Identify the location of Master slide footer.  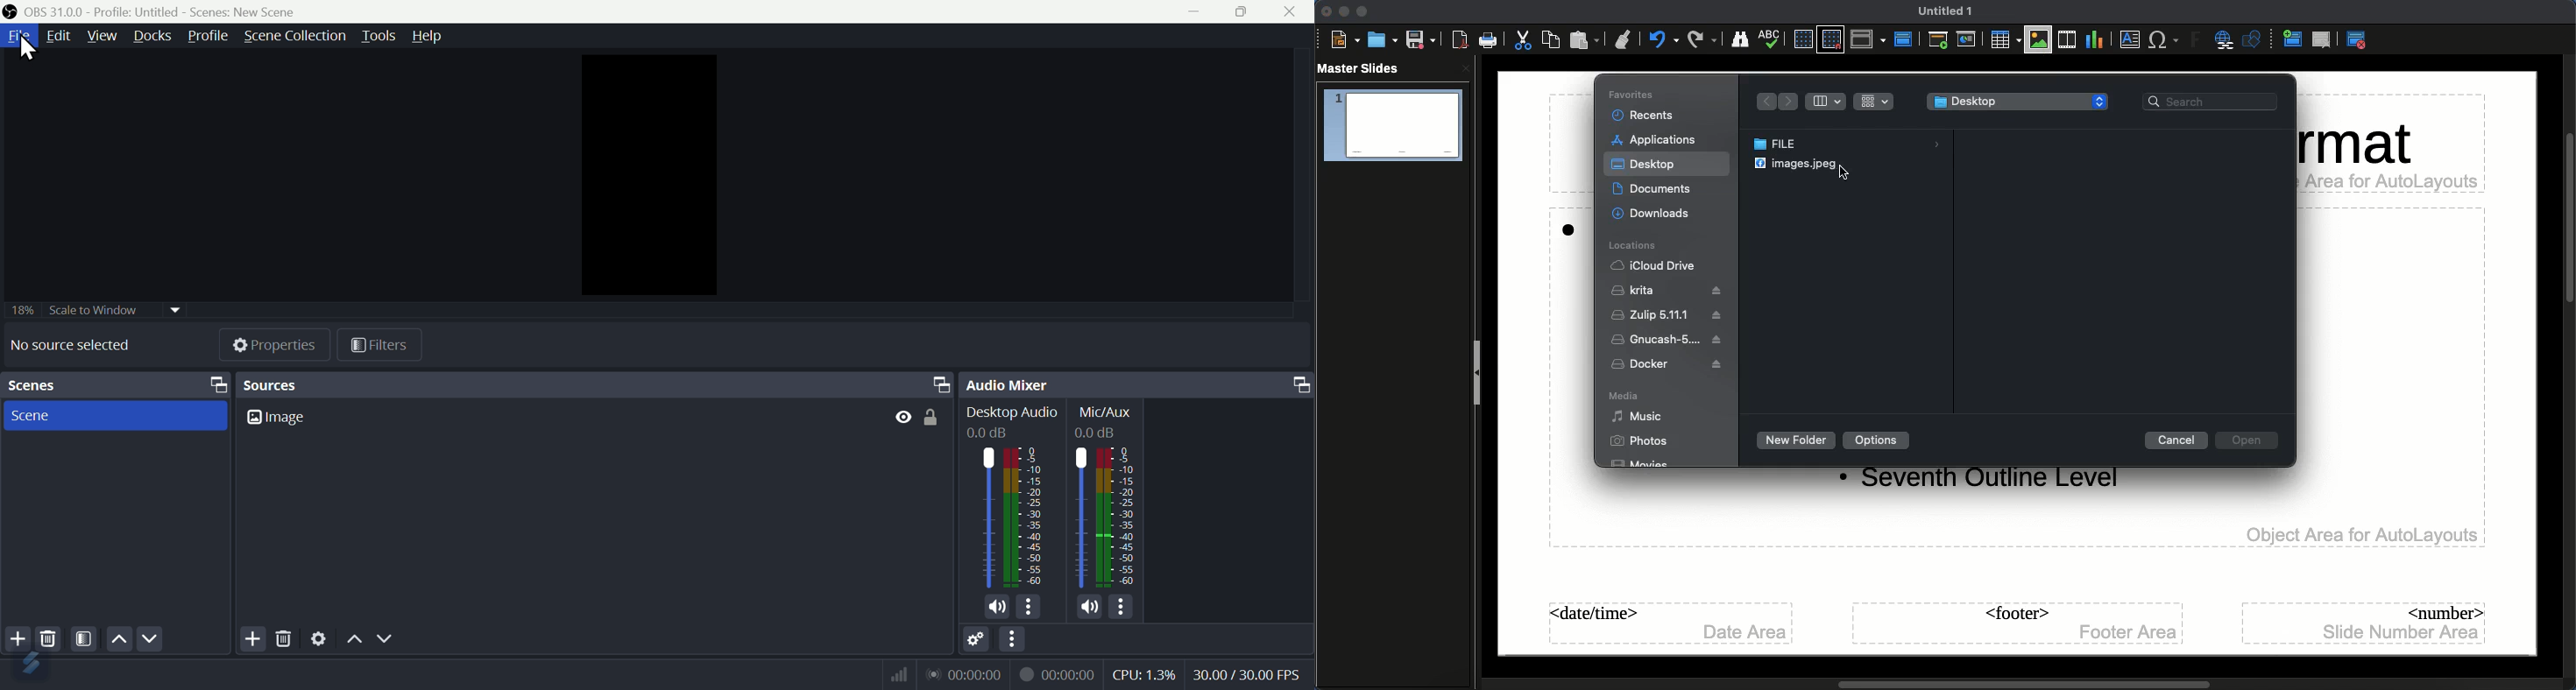
(2020, 623).